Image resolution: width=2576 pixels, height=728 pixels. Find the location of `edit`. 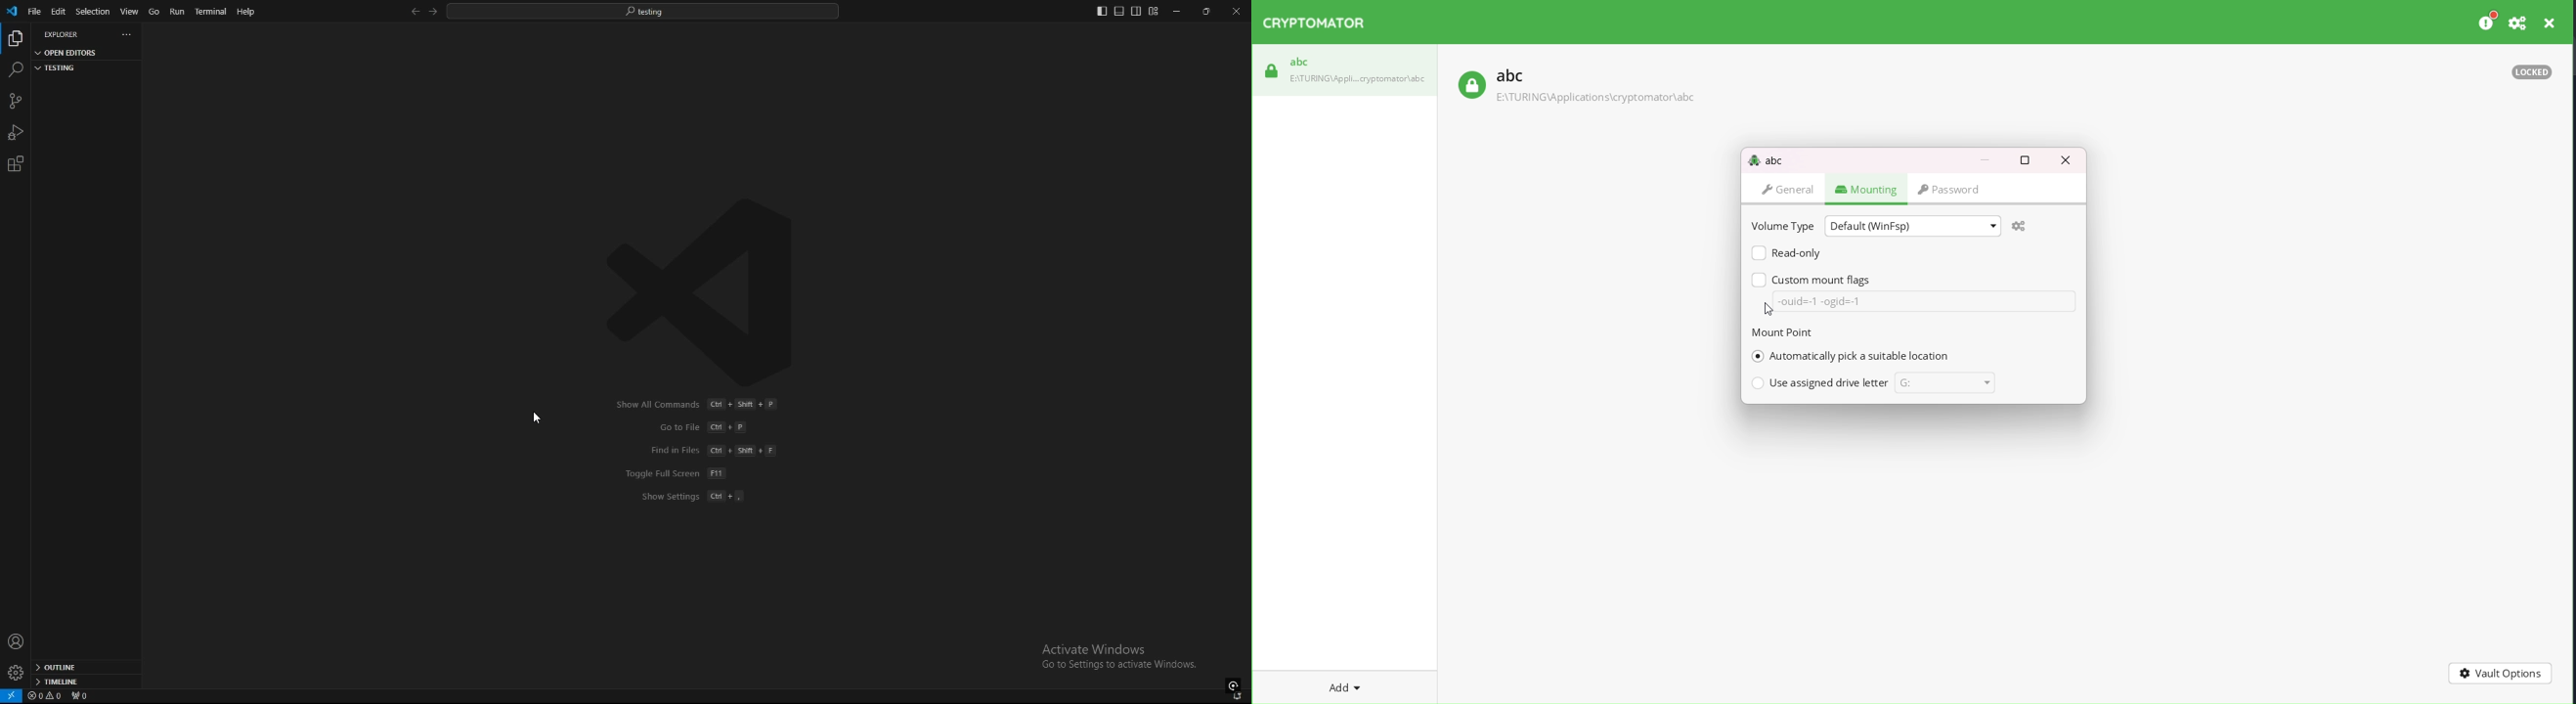

edit is located at coordinates (59, 11).